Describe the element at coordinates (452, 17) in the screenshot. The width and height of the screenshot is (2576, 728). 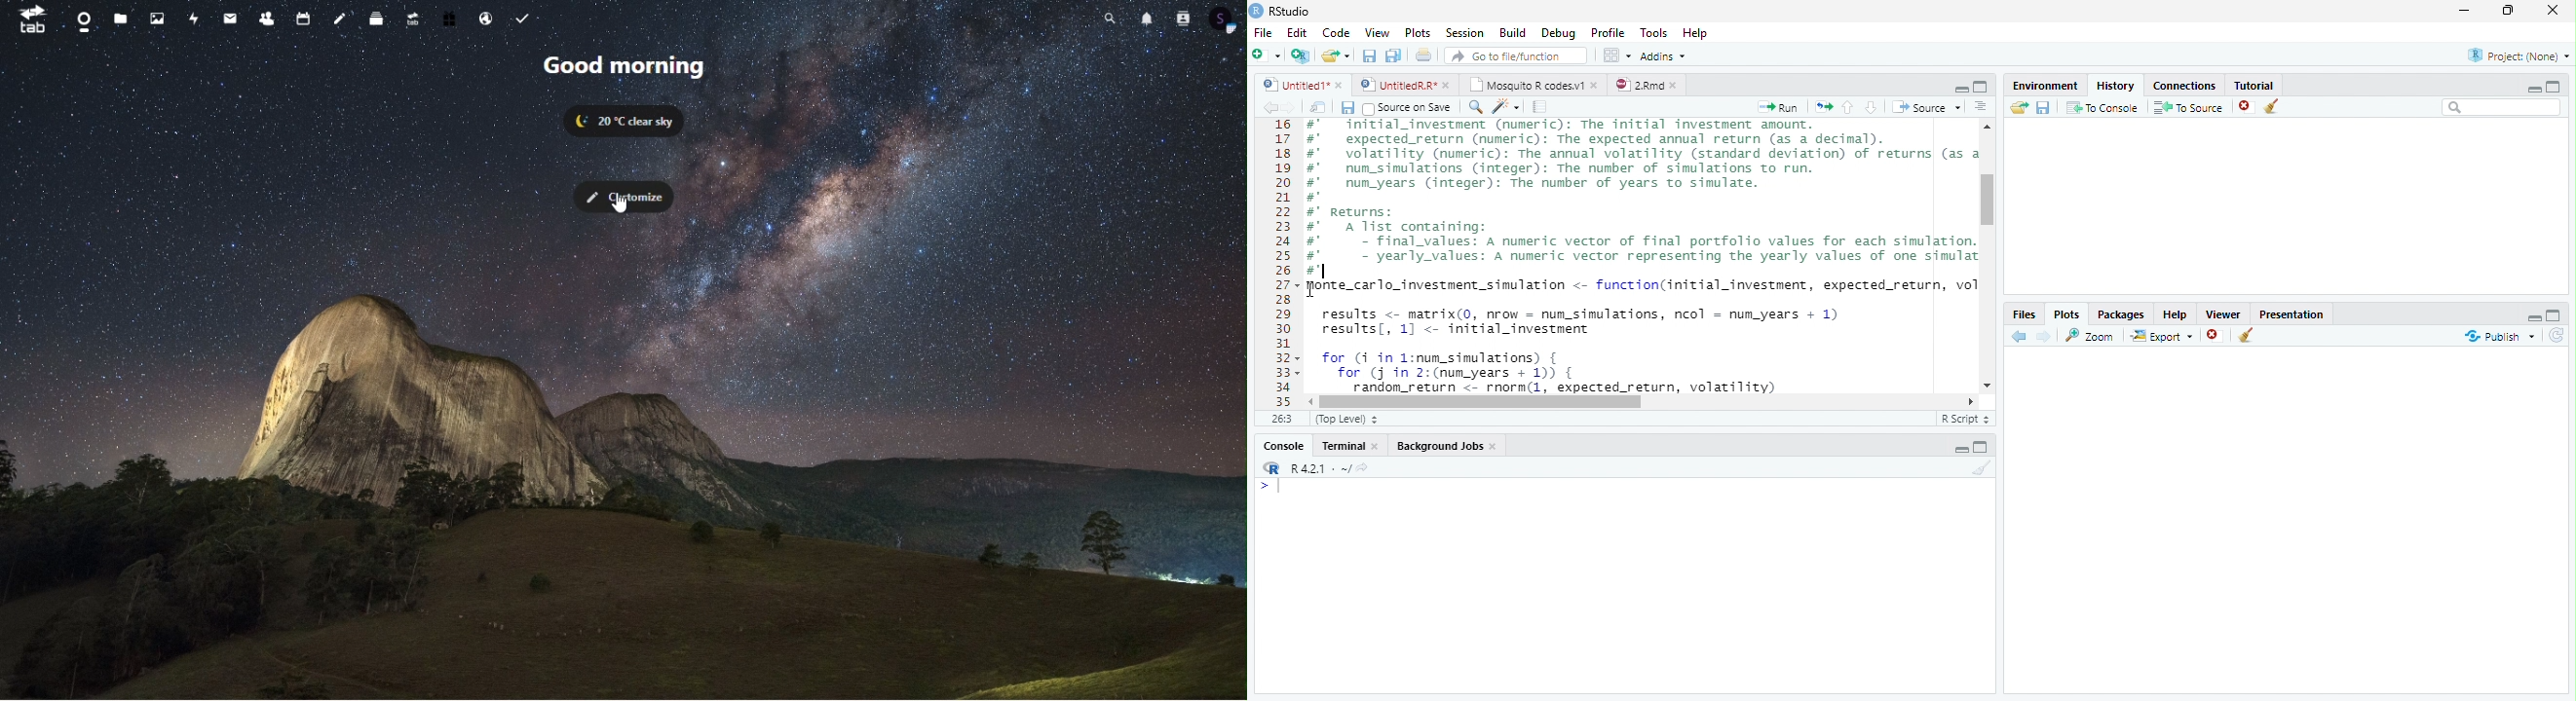
I see `free trial` at that location.